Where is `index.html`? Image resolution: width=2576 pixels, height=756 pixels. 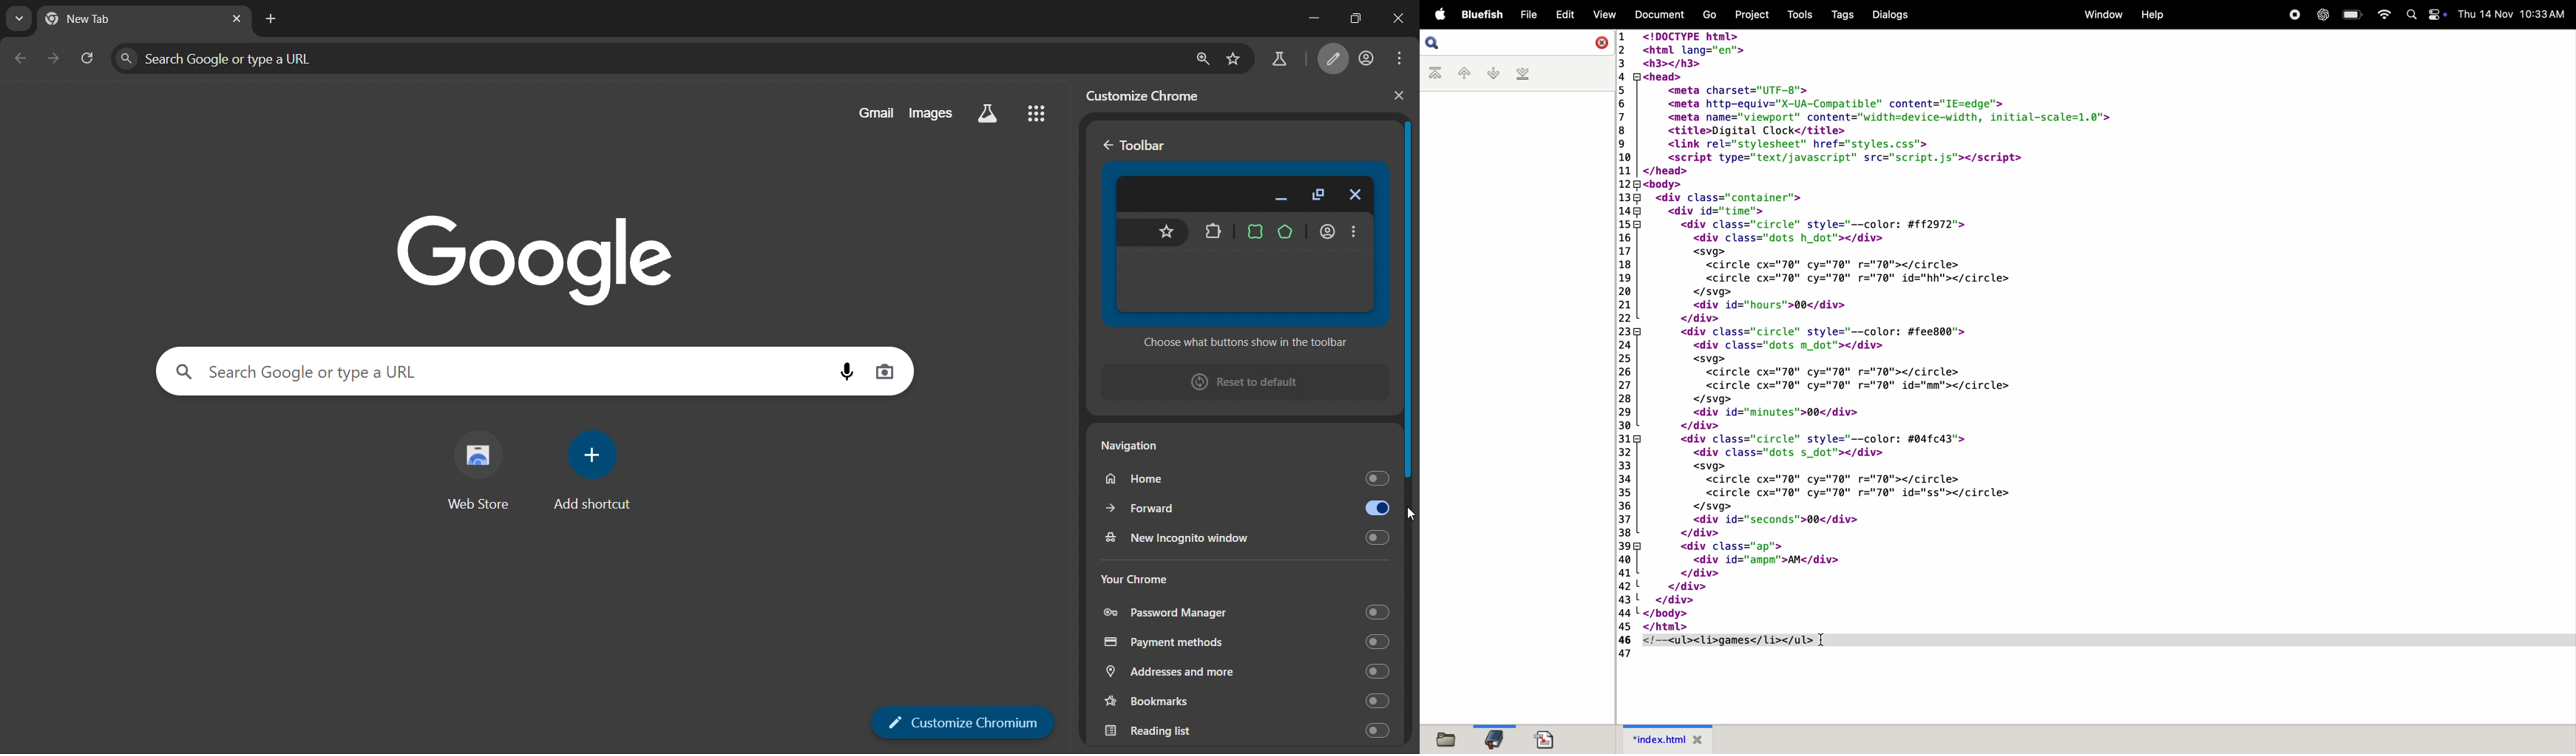
index.html is located at coordinates (1669, 739).